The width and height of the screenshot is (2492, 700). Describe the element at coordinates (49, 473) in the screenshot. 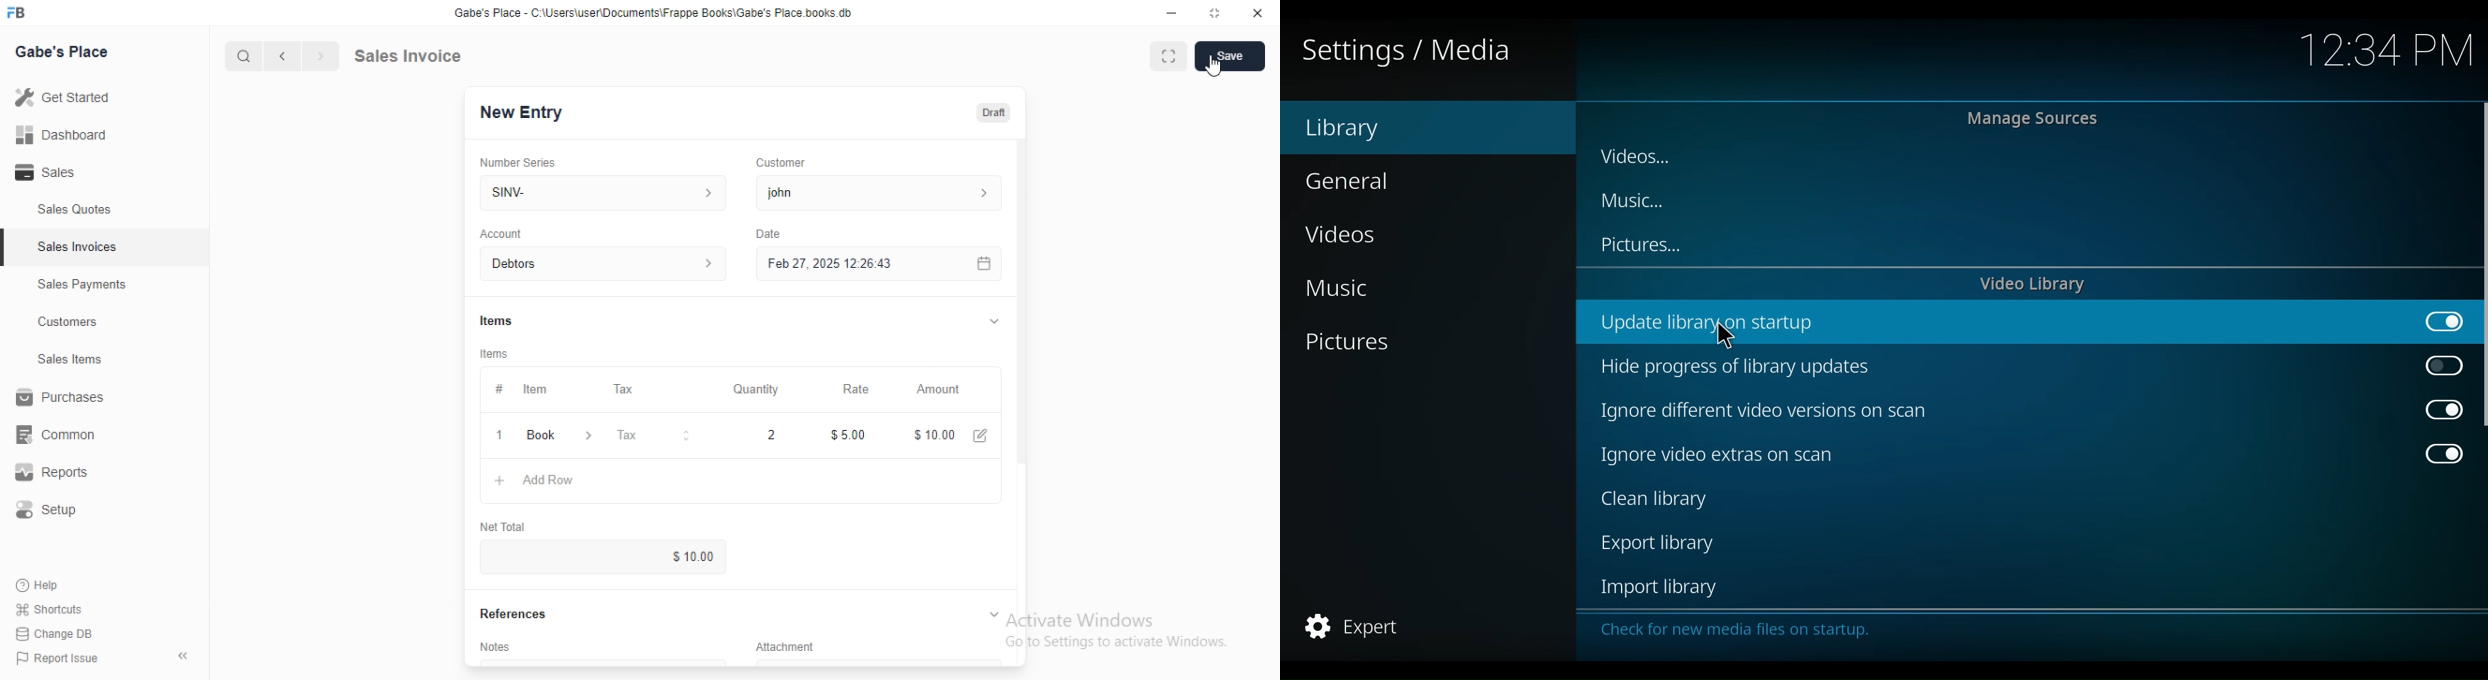

I see `Reports` at that location.